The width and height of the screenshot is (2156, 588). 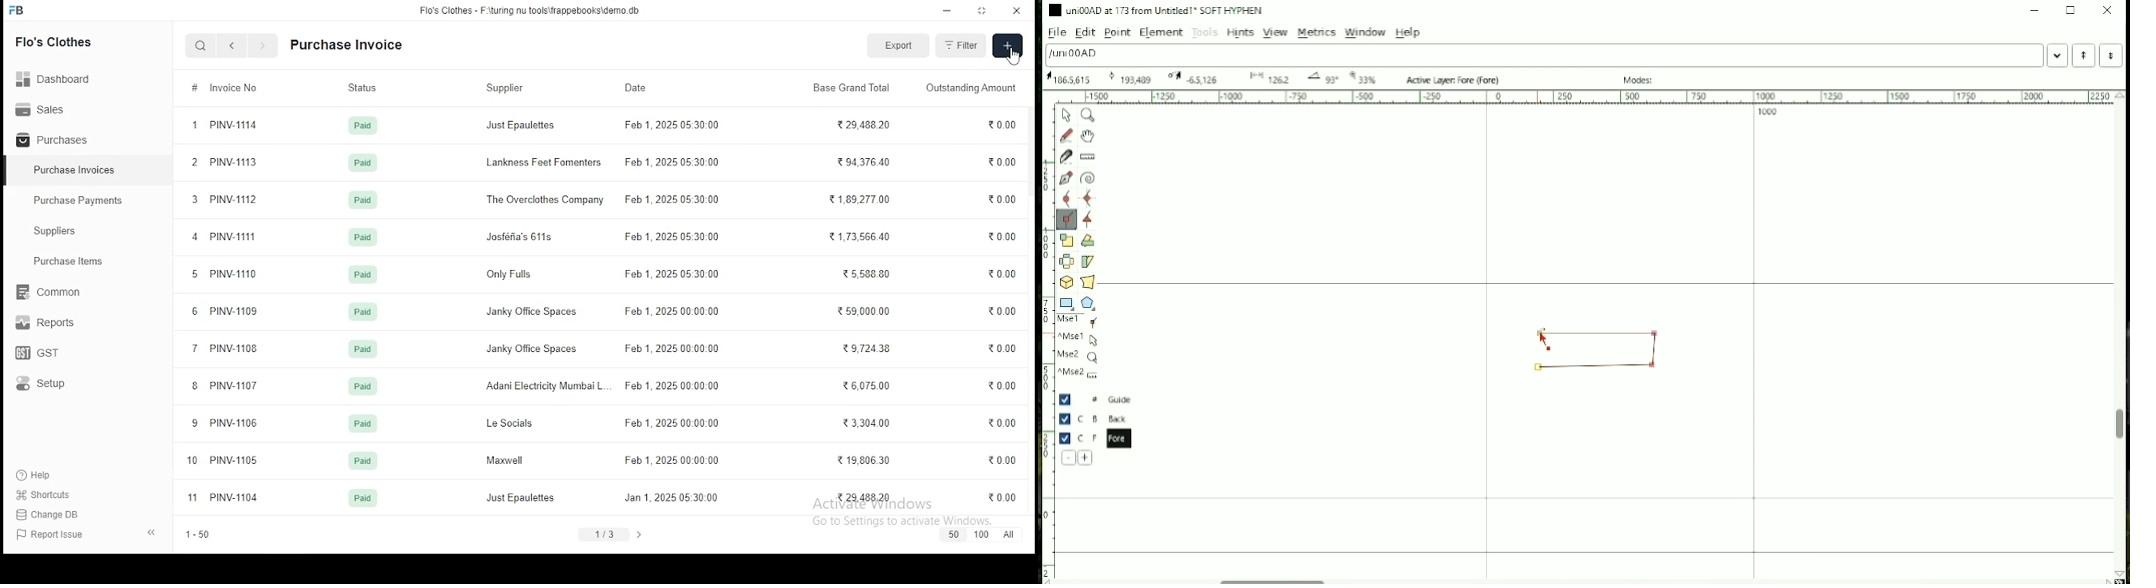 What do you see at coordinates (235, 200) in the screenshot?
I see `PINV-1112` at bounding box center [235, 200].